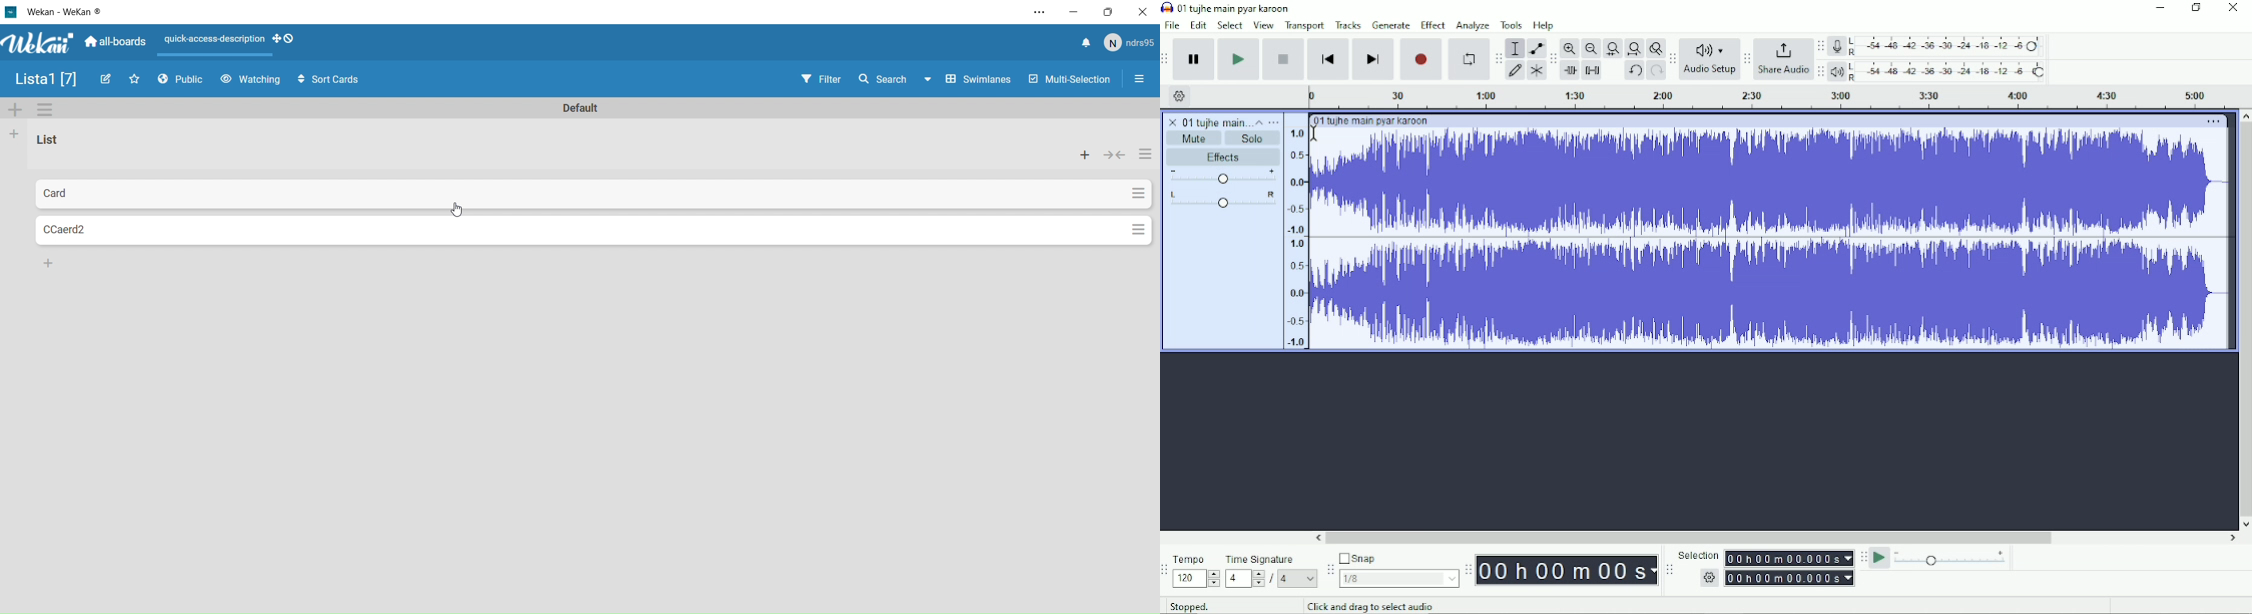  I want to click on Pause, so click(1196, 59).